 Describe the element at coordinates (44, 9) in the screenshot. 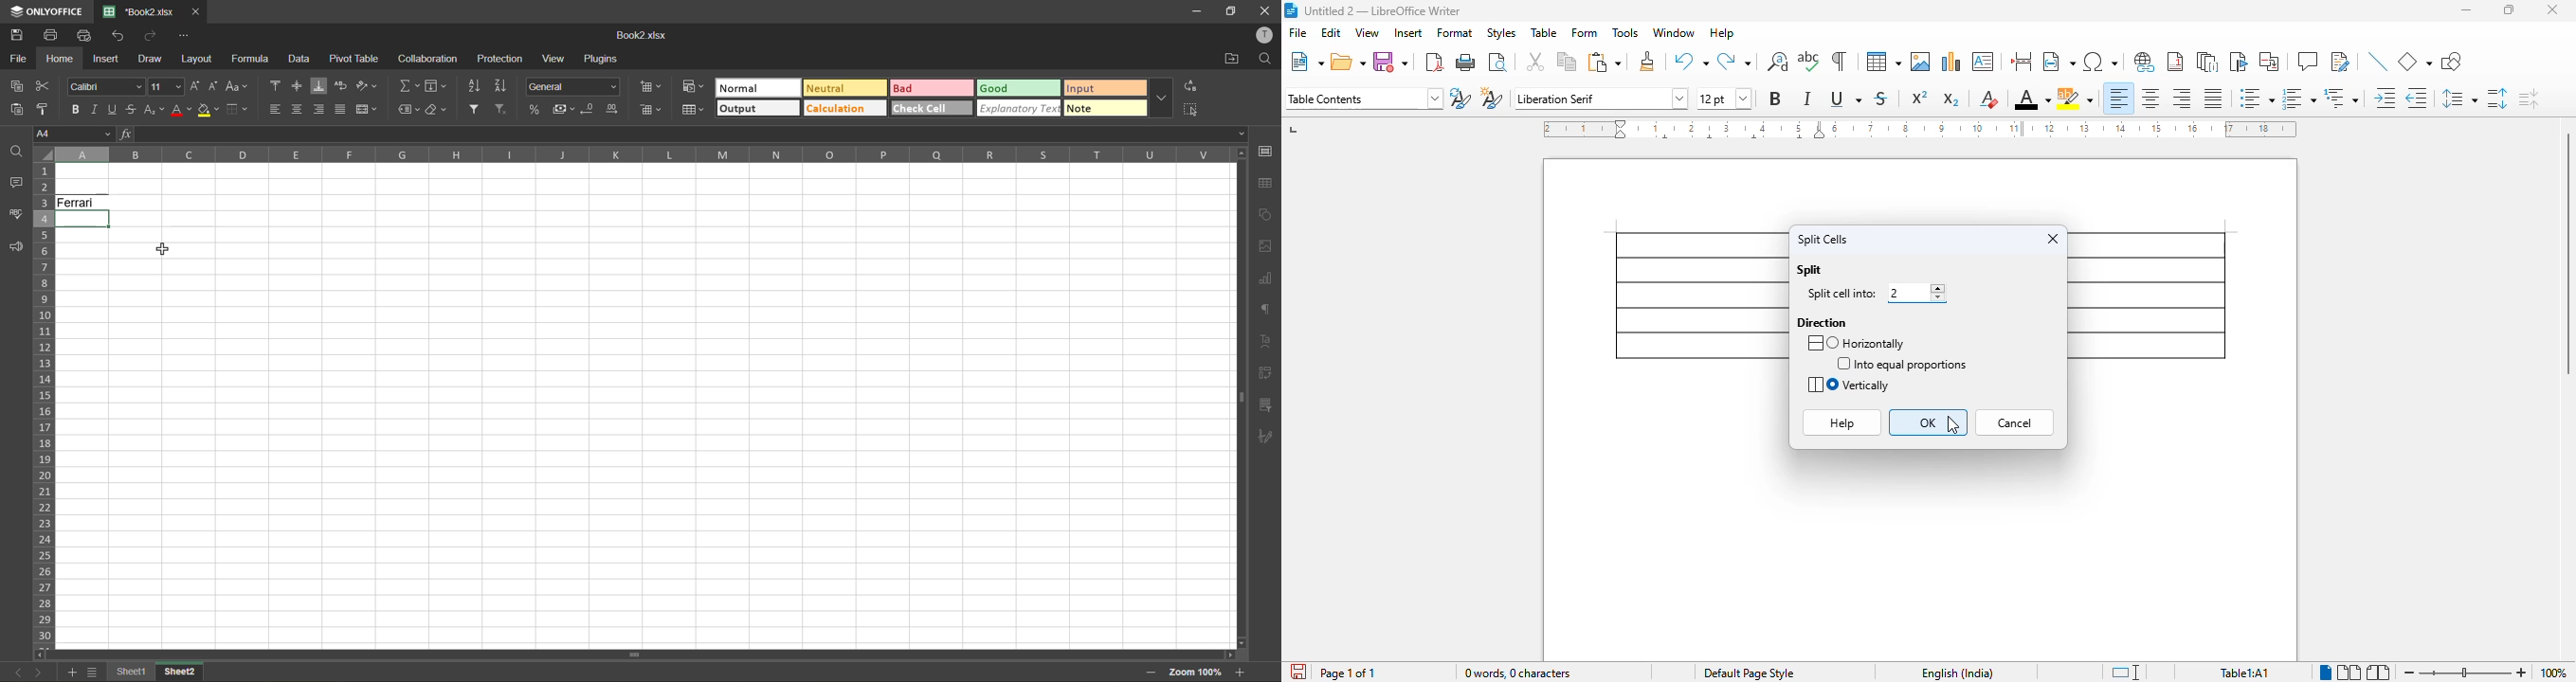

I see `ONLYOFFICE` at that location.